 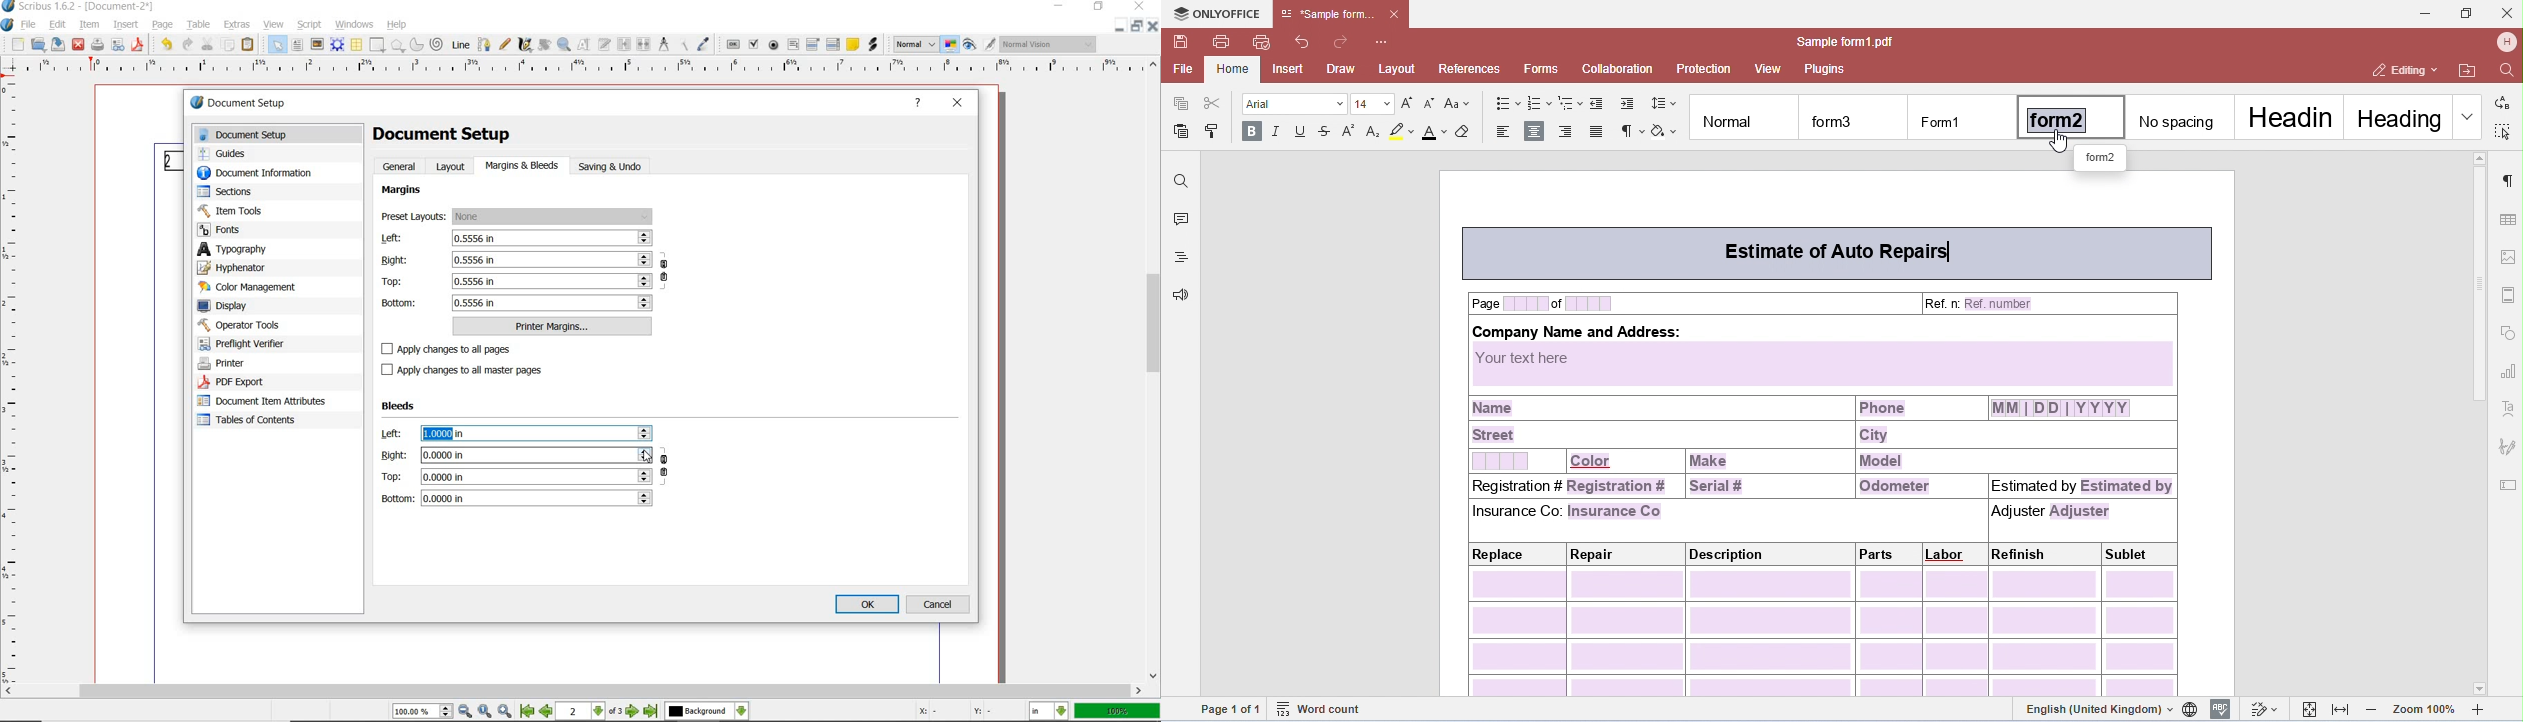 What do you see at coordinates (2508, 369) in the screenshot?
I see `chart settings` at bounding box center [2508, 369].